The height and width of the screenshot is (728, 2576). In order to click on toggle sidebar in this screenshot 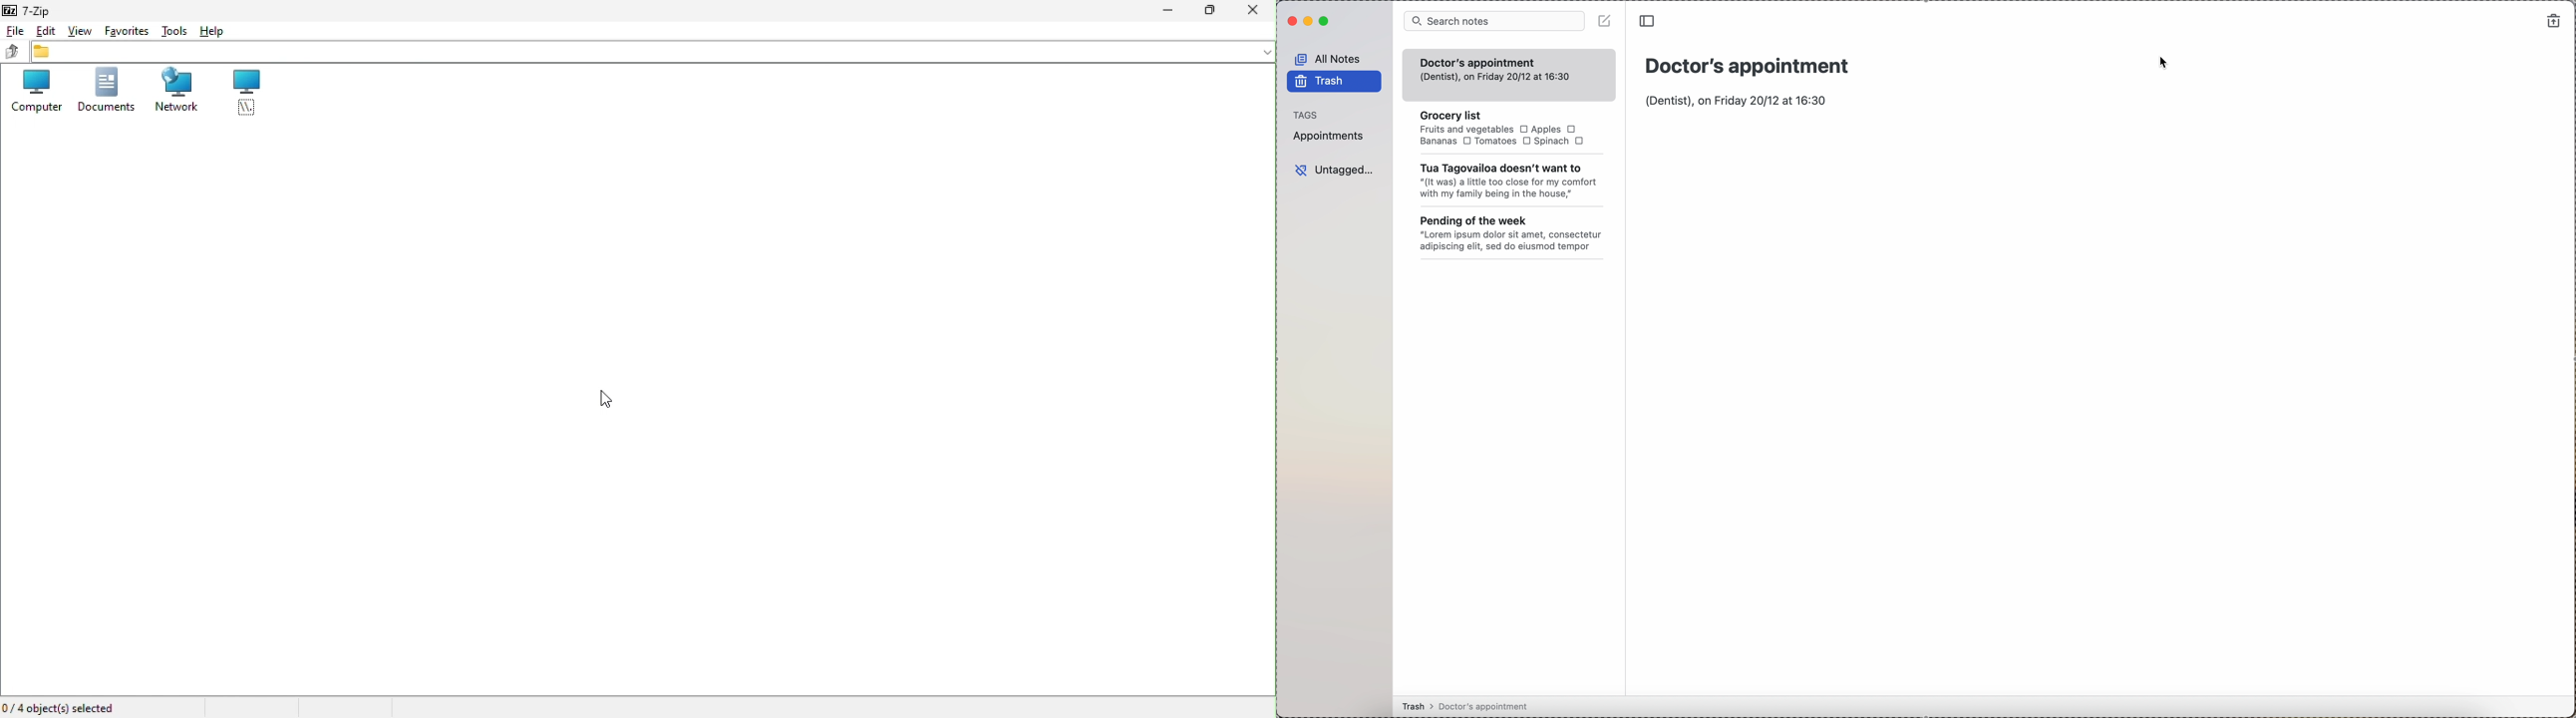, I will do `click(1648, 21)`.